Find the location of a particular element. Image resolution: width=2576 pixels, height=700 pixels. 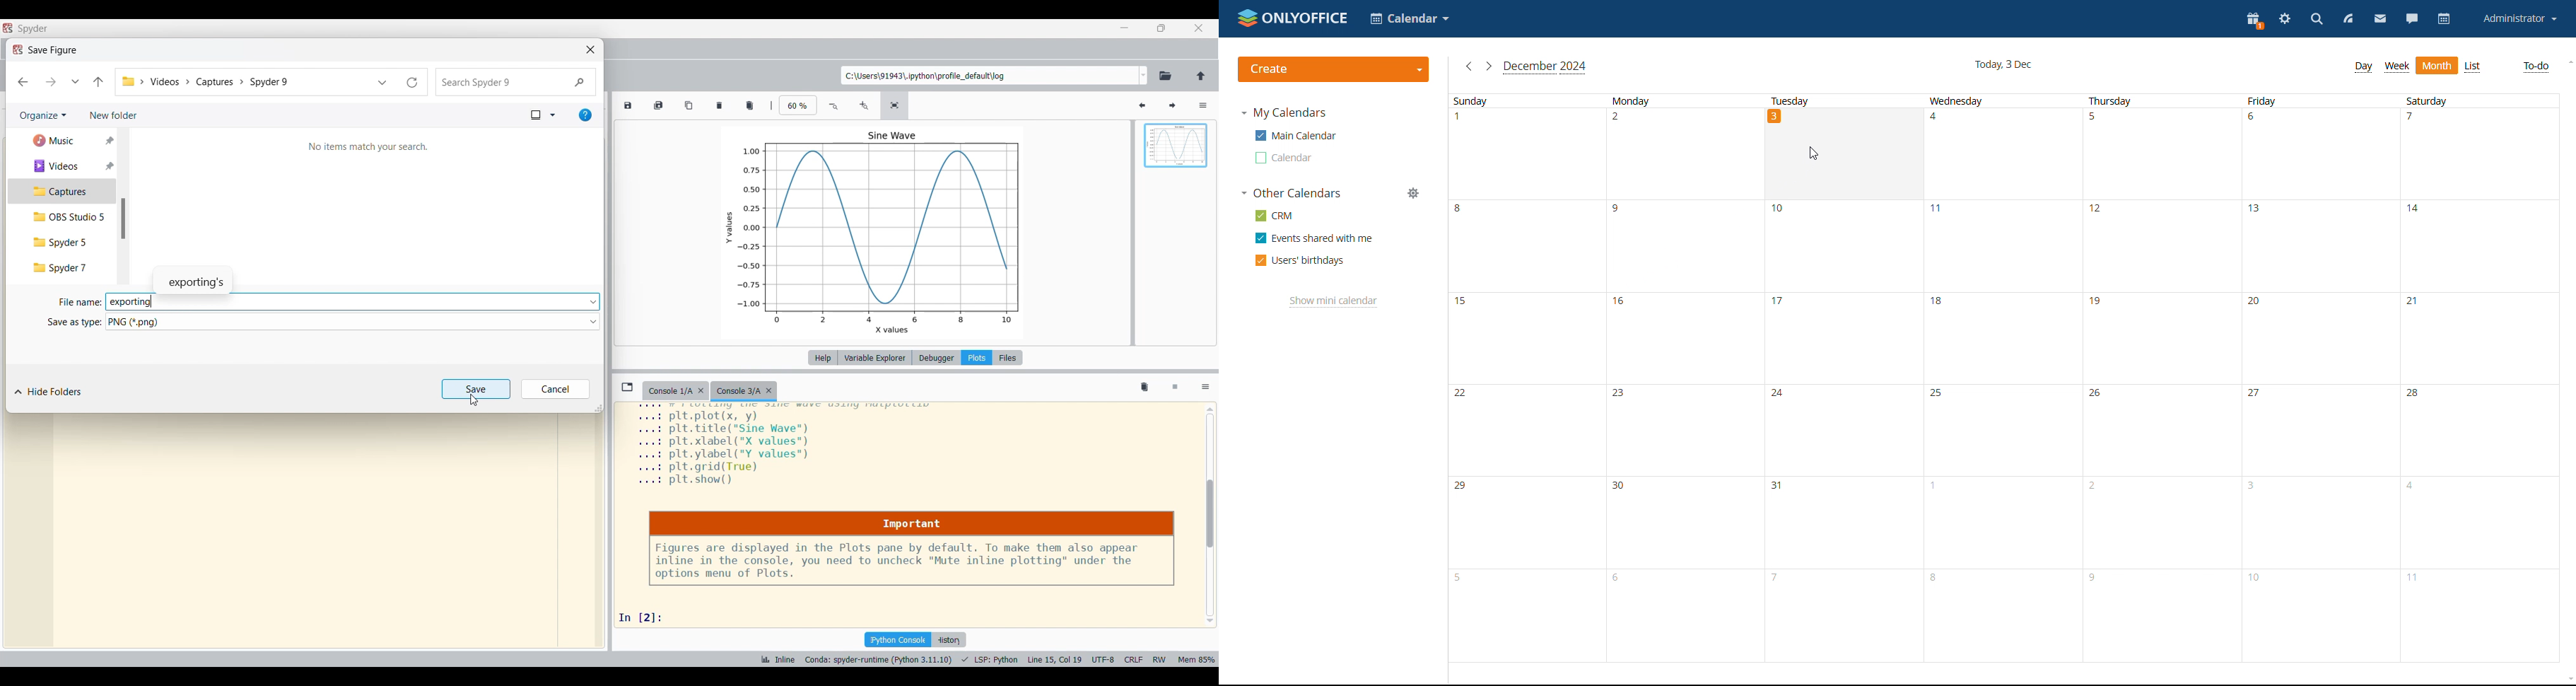

Recent locations is located at coordinates (75, 83).